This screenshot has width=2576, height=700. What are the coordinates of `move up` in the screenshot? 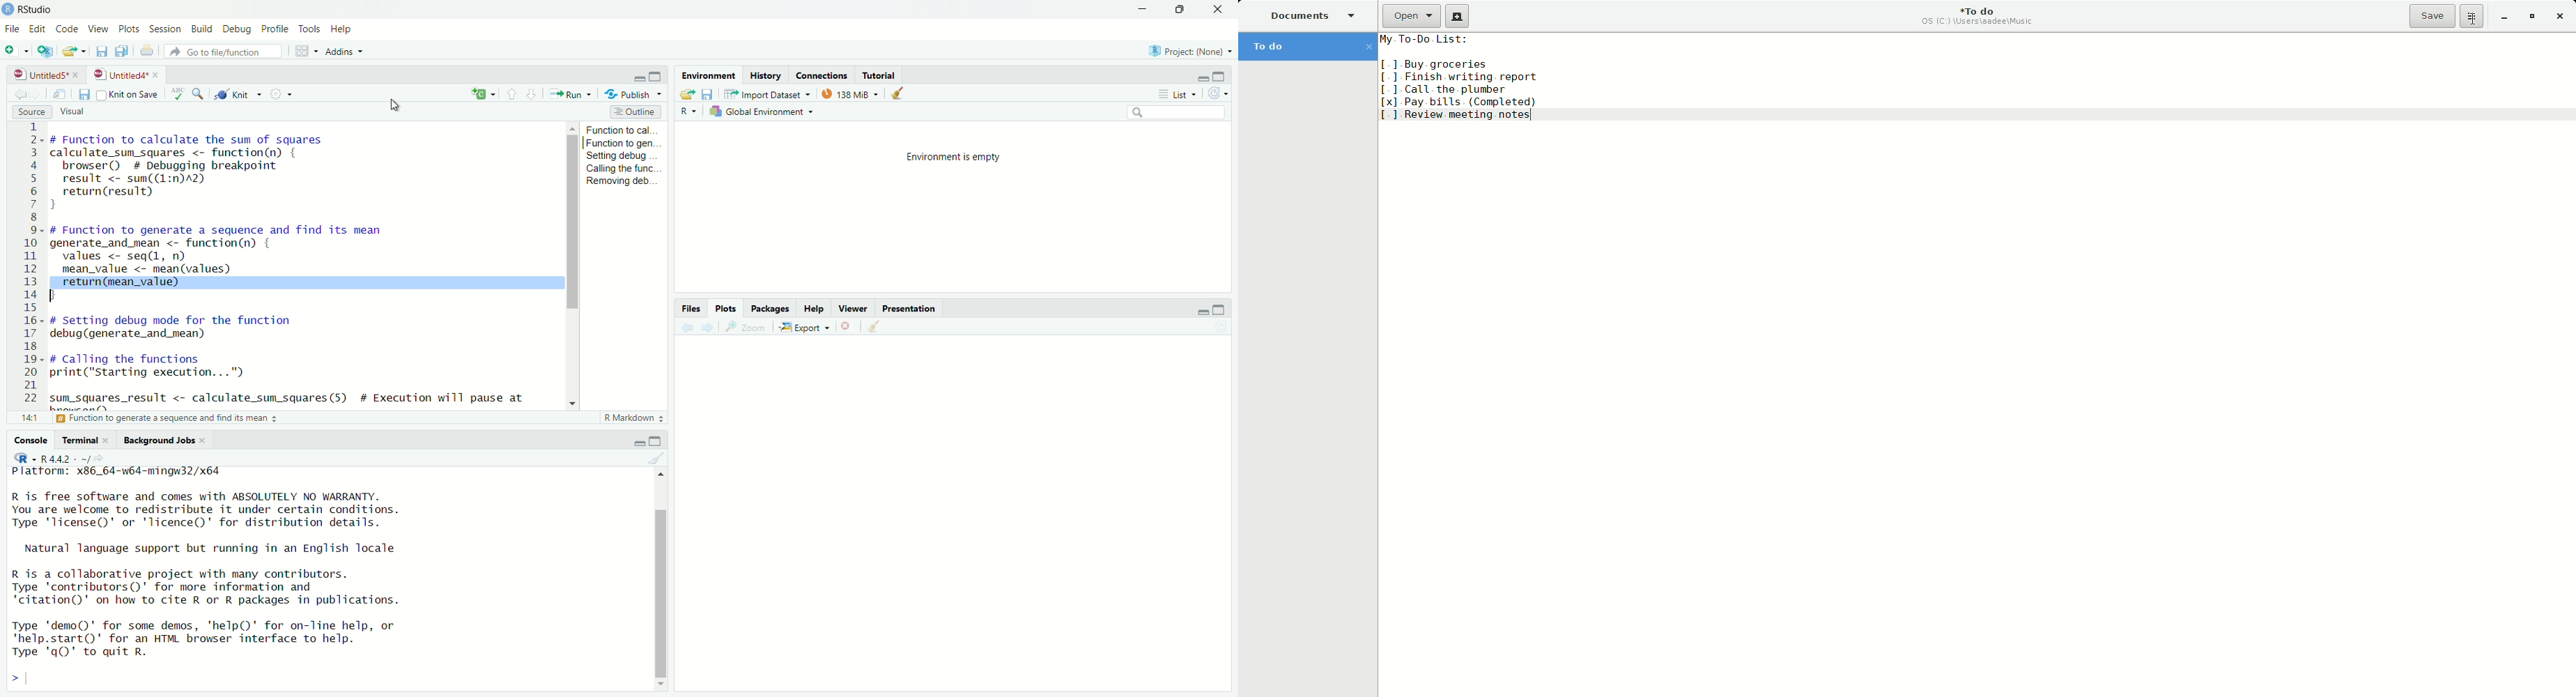 It's located at (571, 127).